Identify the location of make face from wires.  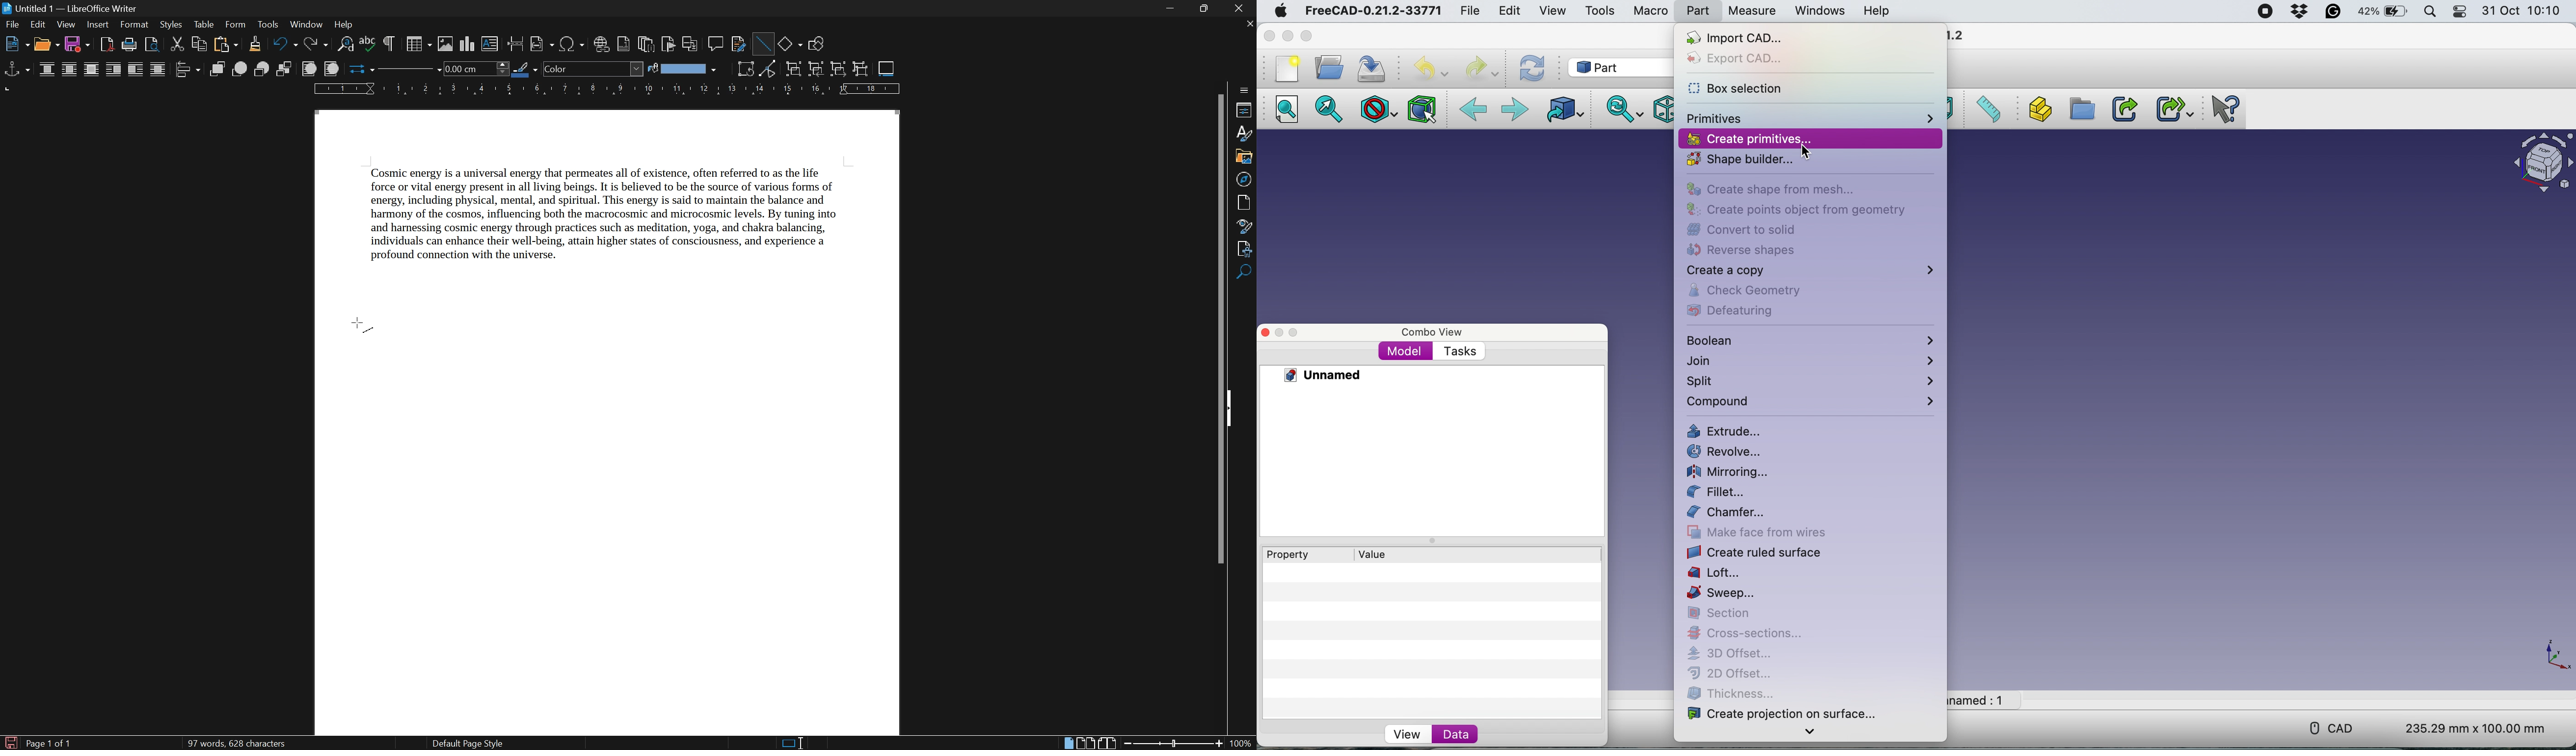
(1759, 531).